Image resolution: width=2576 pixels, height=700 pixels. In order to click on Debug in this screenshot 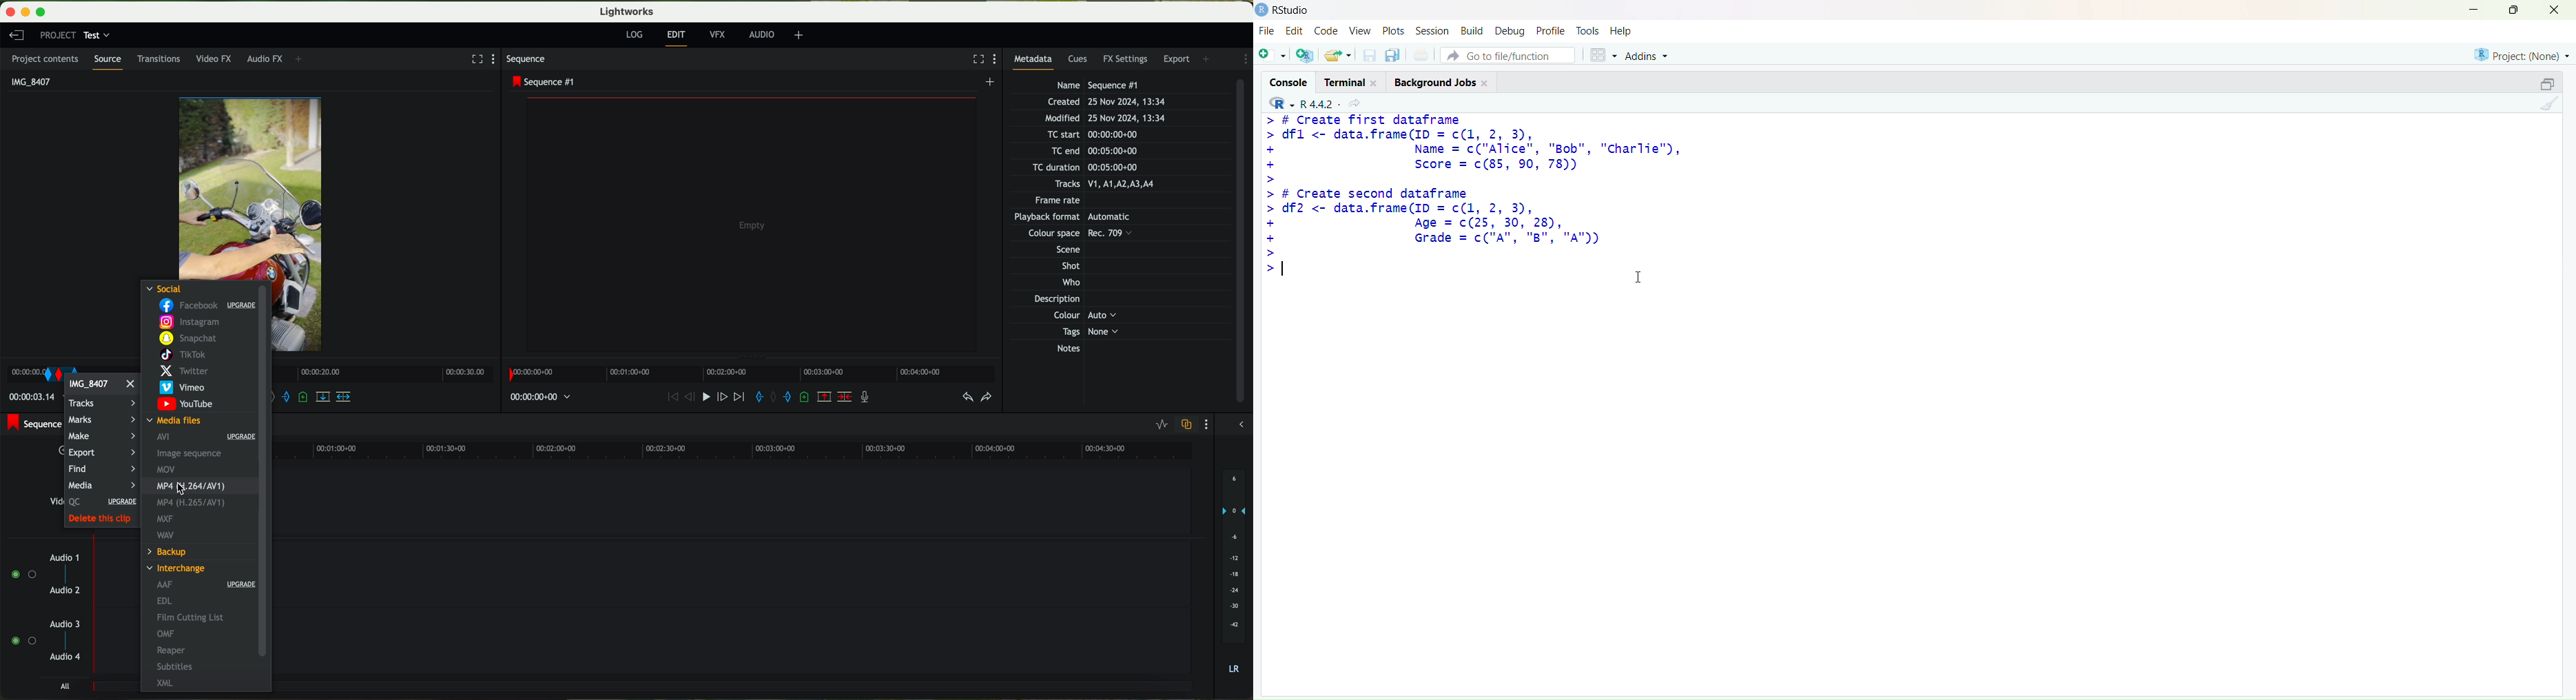, I will do `click(1509, 32)`.